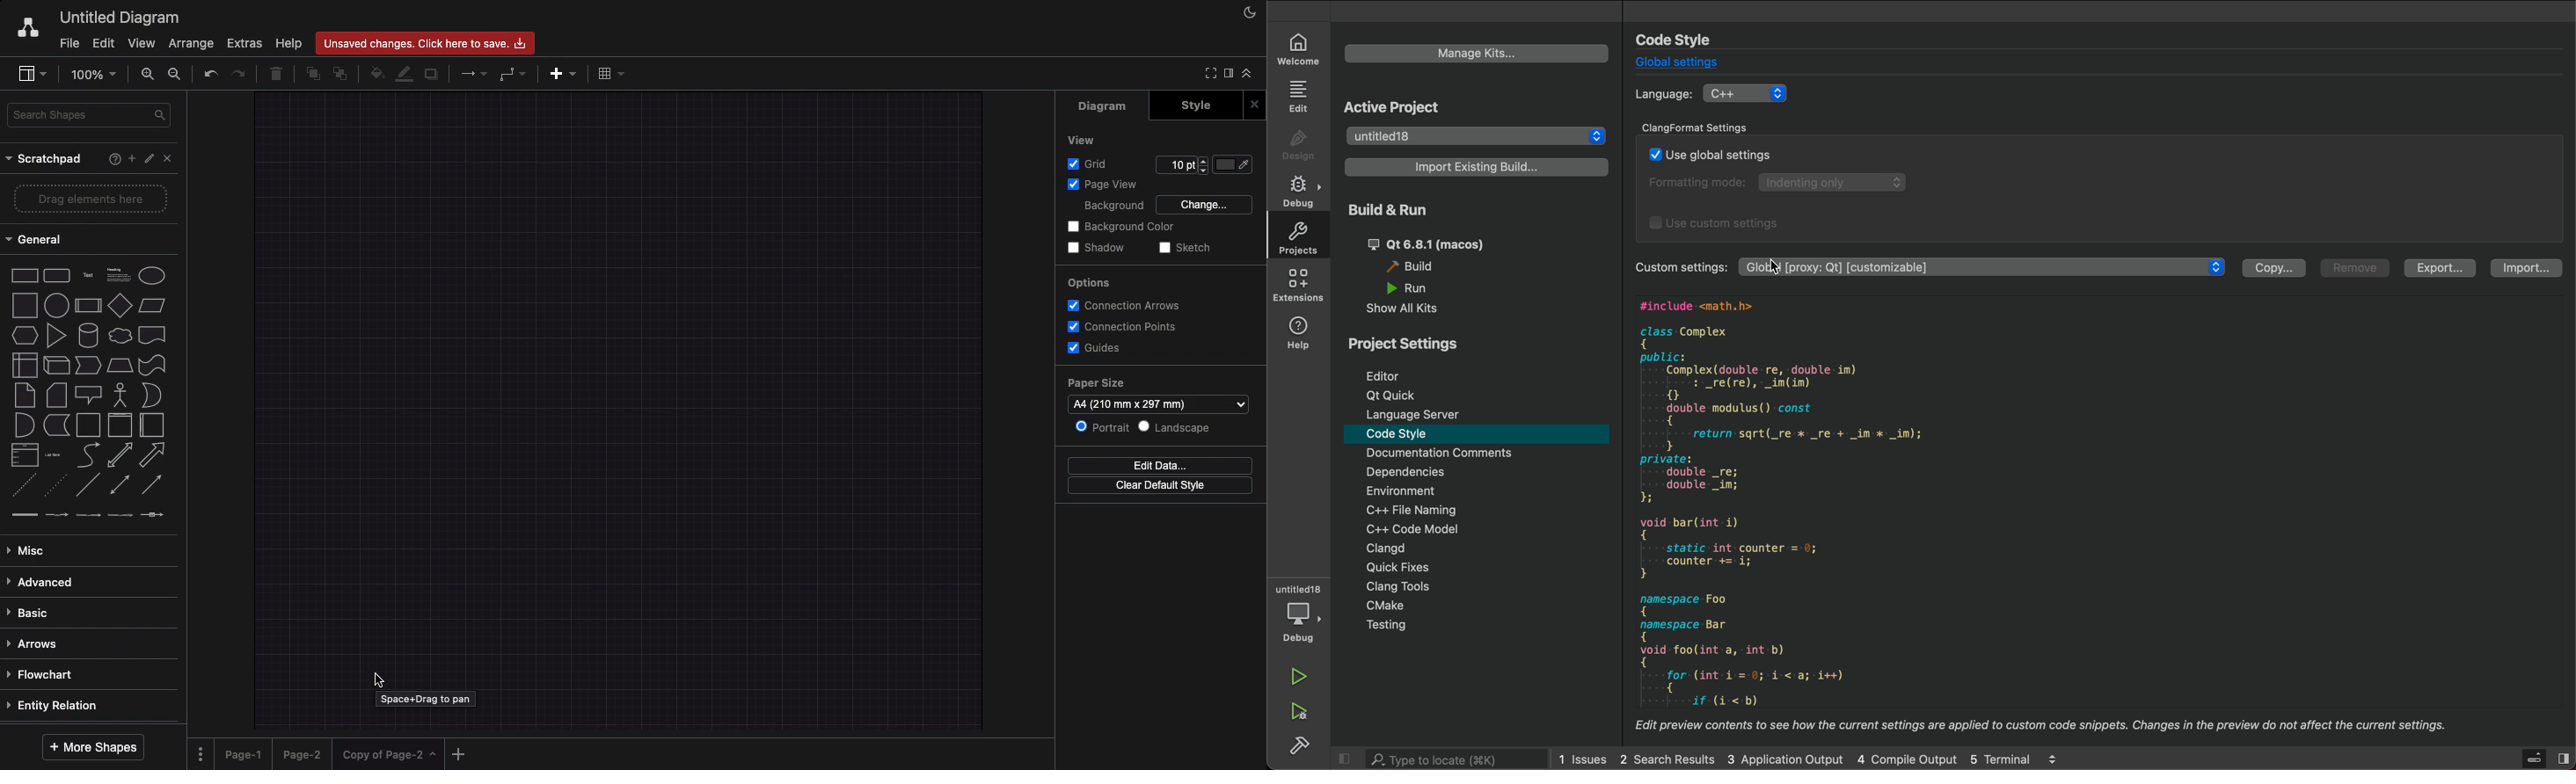 The height and width of the screenshot is (784, 2576). Describe the element at coordinates (376, 74) in the screenshot. I see `Fill color` at that location.